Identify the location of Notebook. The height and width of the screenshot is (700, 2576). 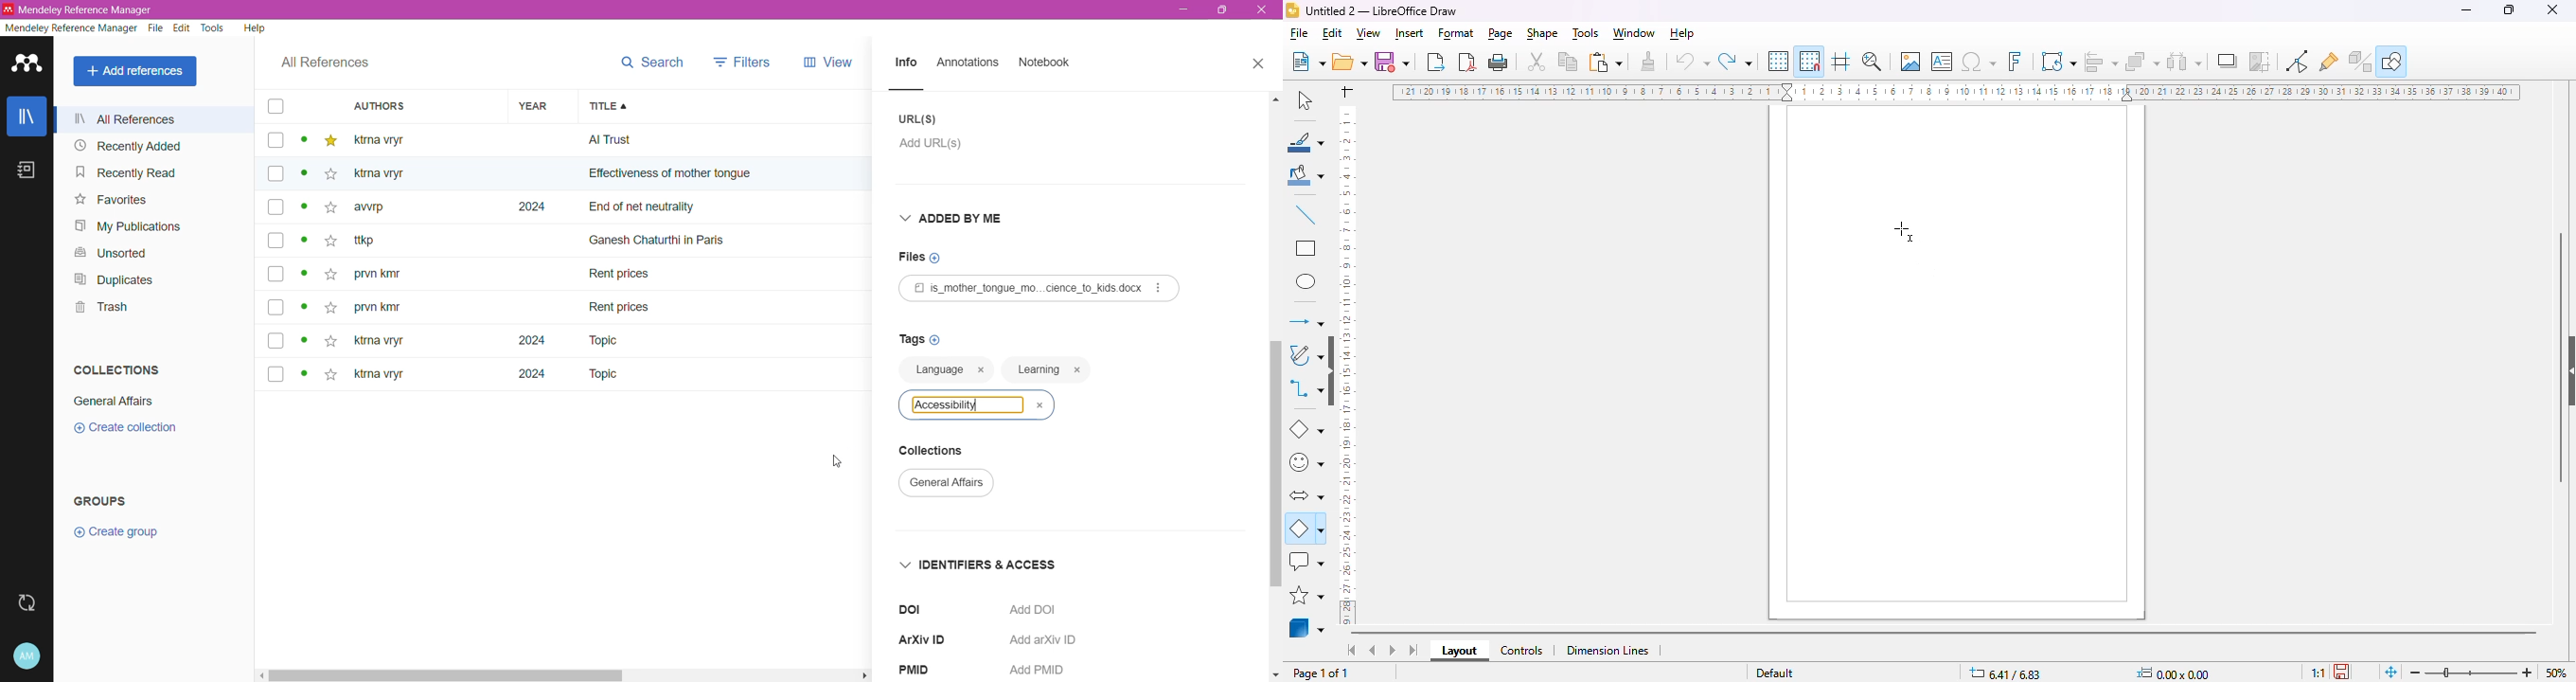
(1045, 63).